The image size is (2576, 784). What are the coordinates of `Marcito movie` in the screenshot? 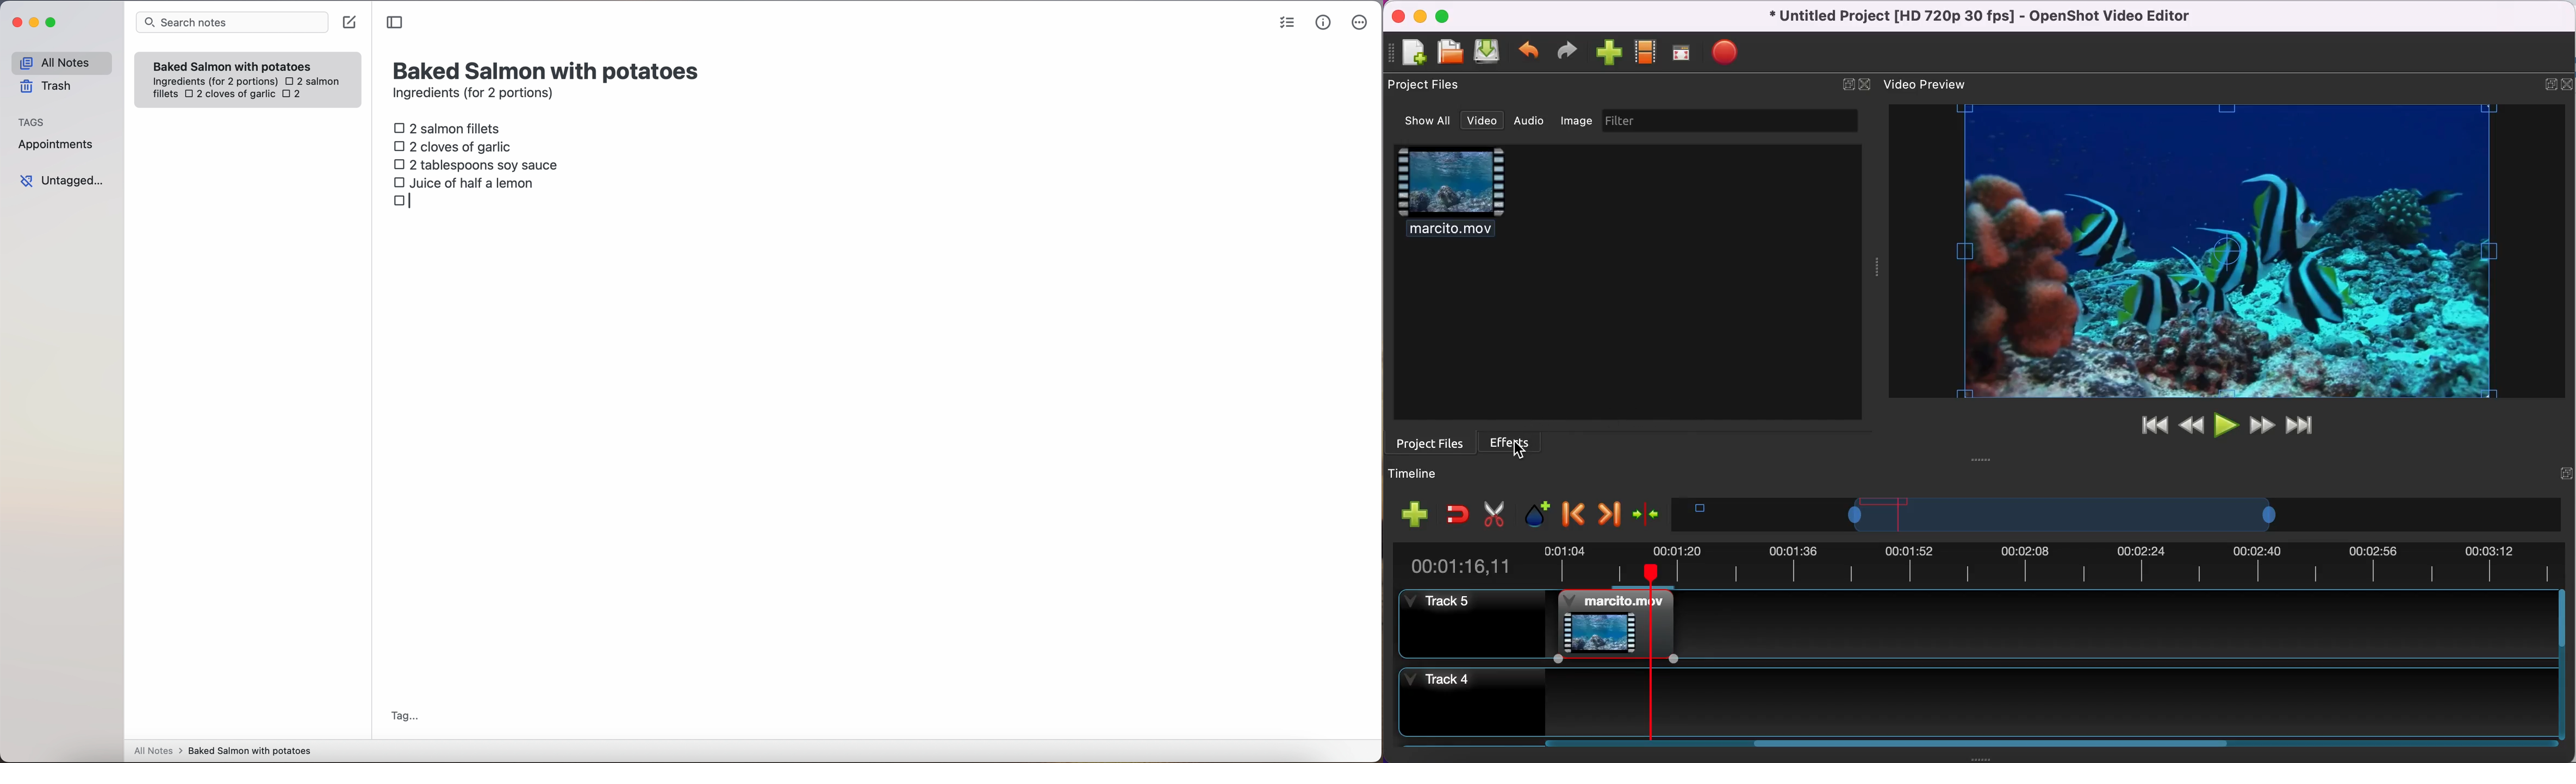 It's located at (1615, 624).